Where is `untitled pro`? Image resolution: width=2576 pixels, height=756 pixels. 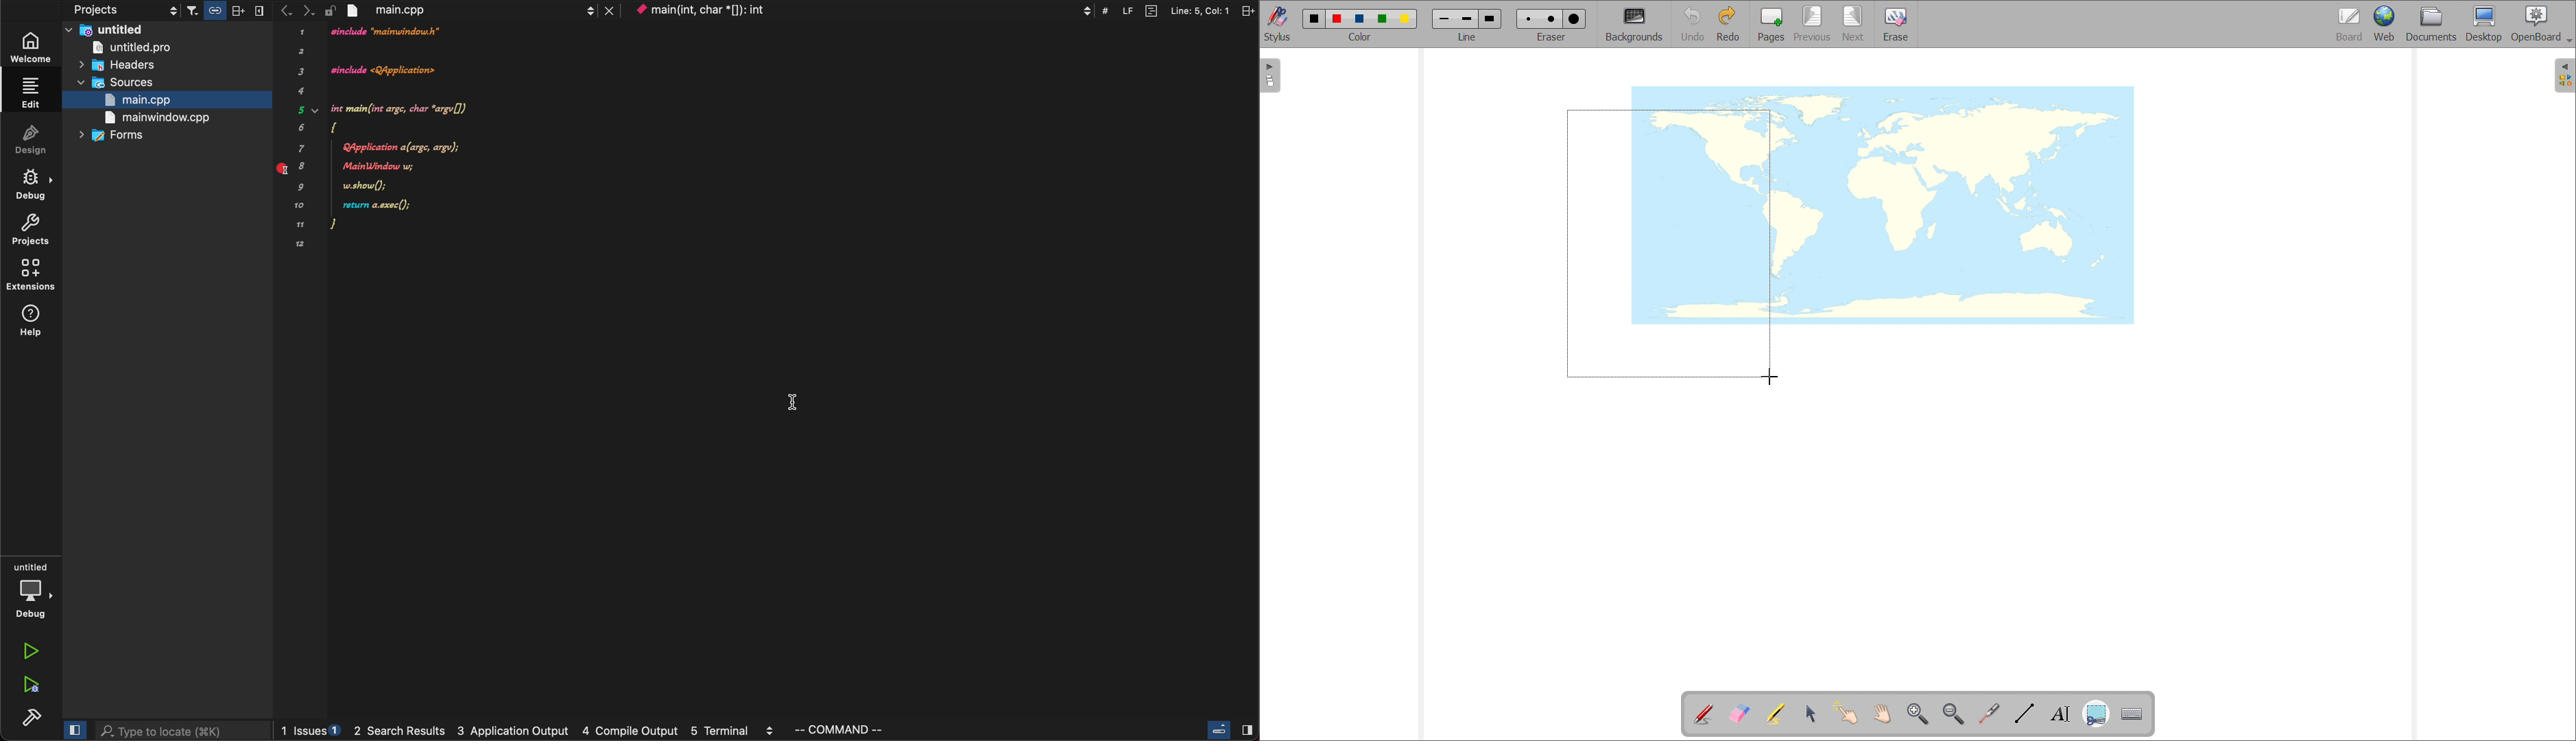 untitled pro is located at coordinates (154, 48).